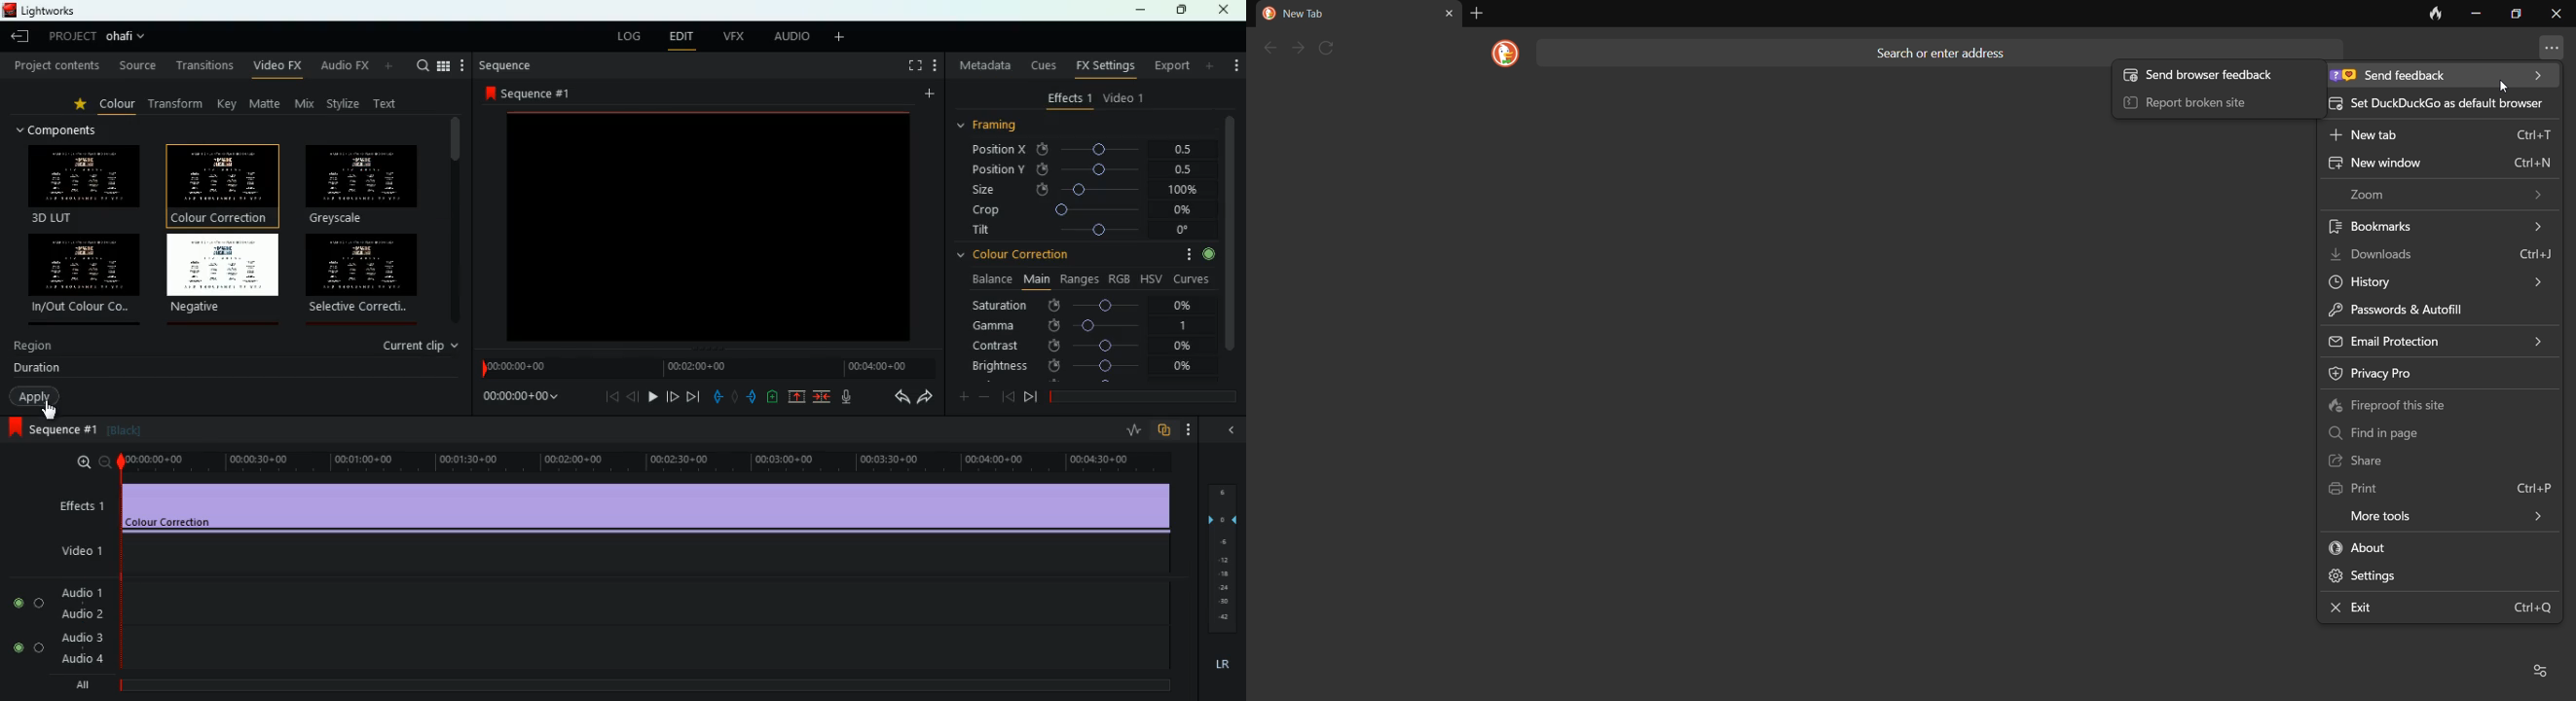  I want to click on greyscale, so click(360, 185).